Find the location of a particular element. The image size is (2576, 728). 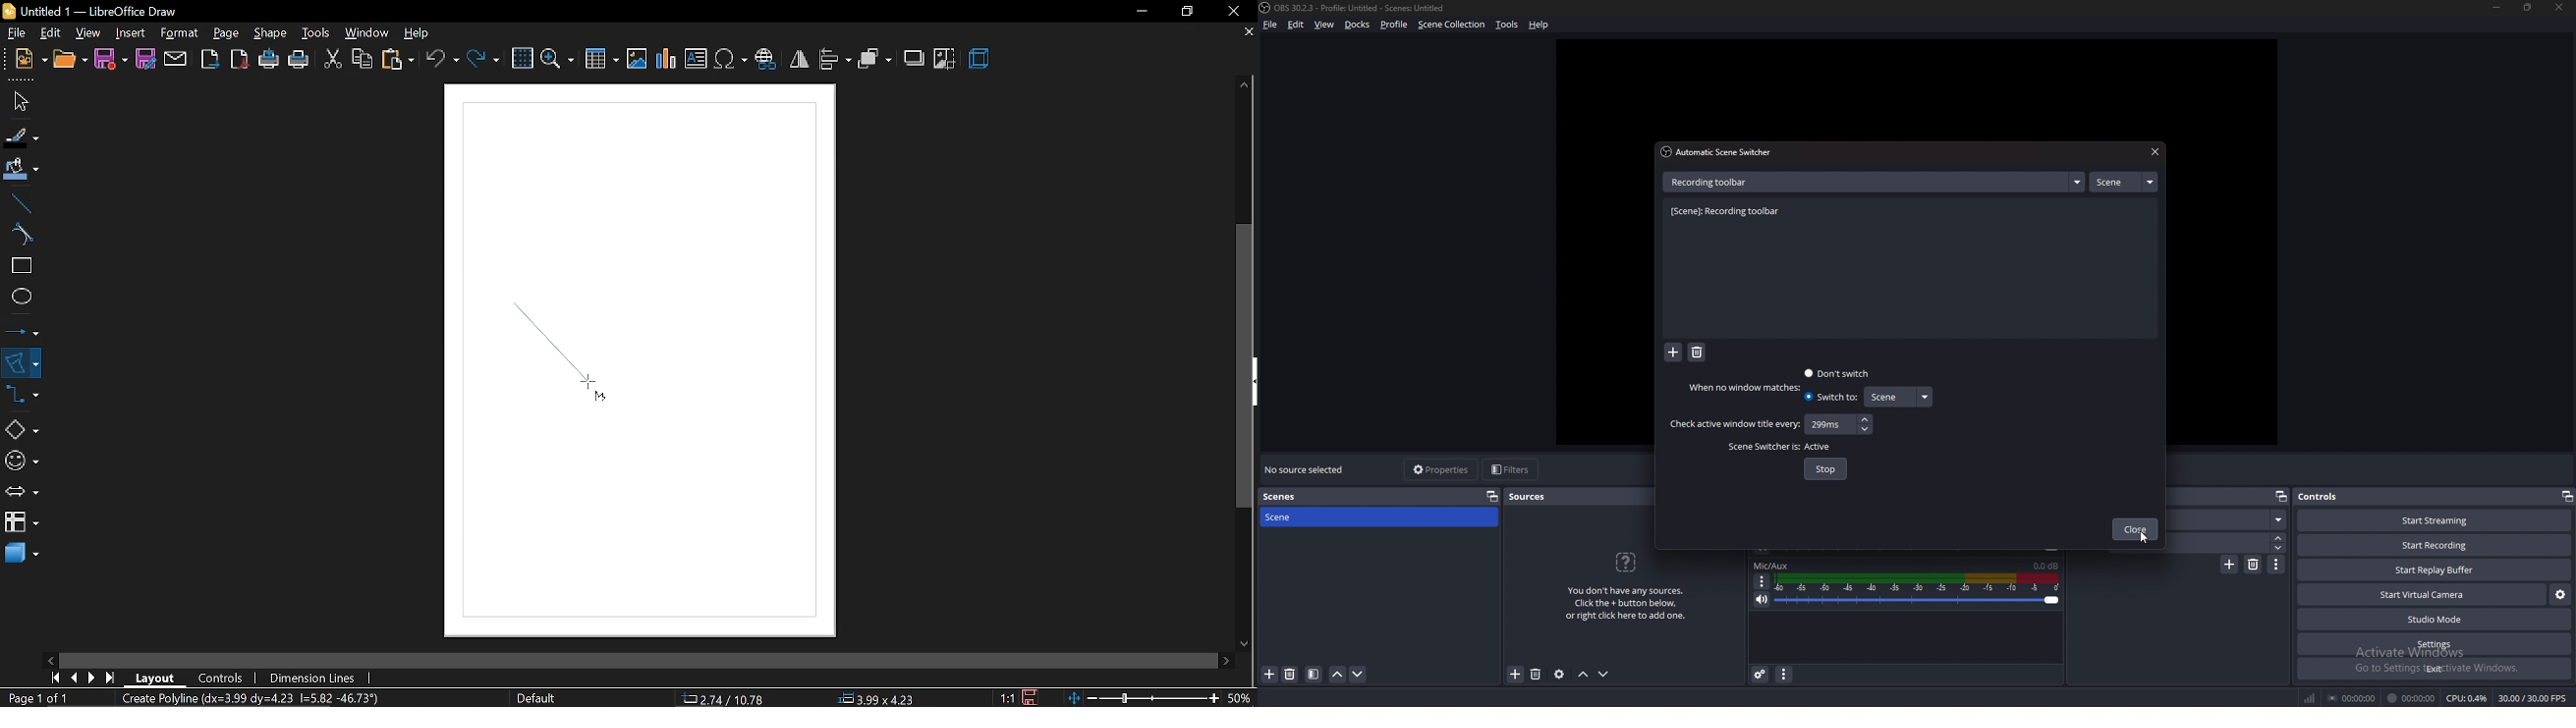

filters is located at coordinates (1512, 469).